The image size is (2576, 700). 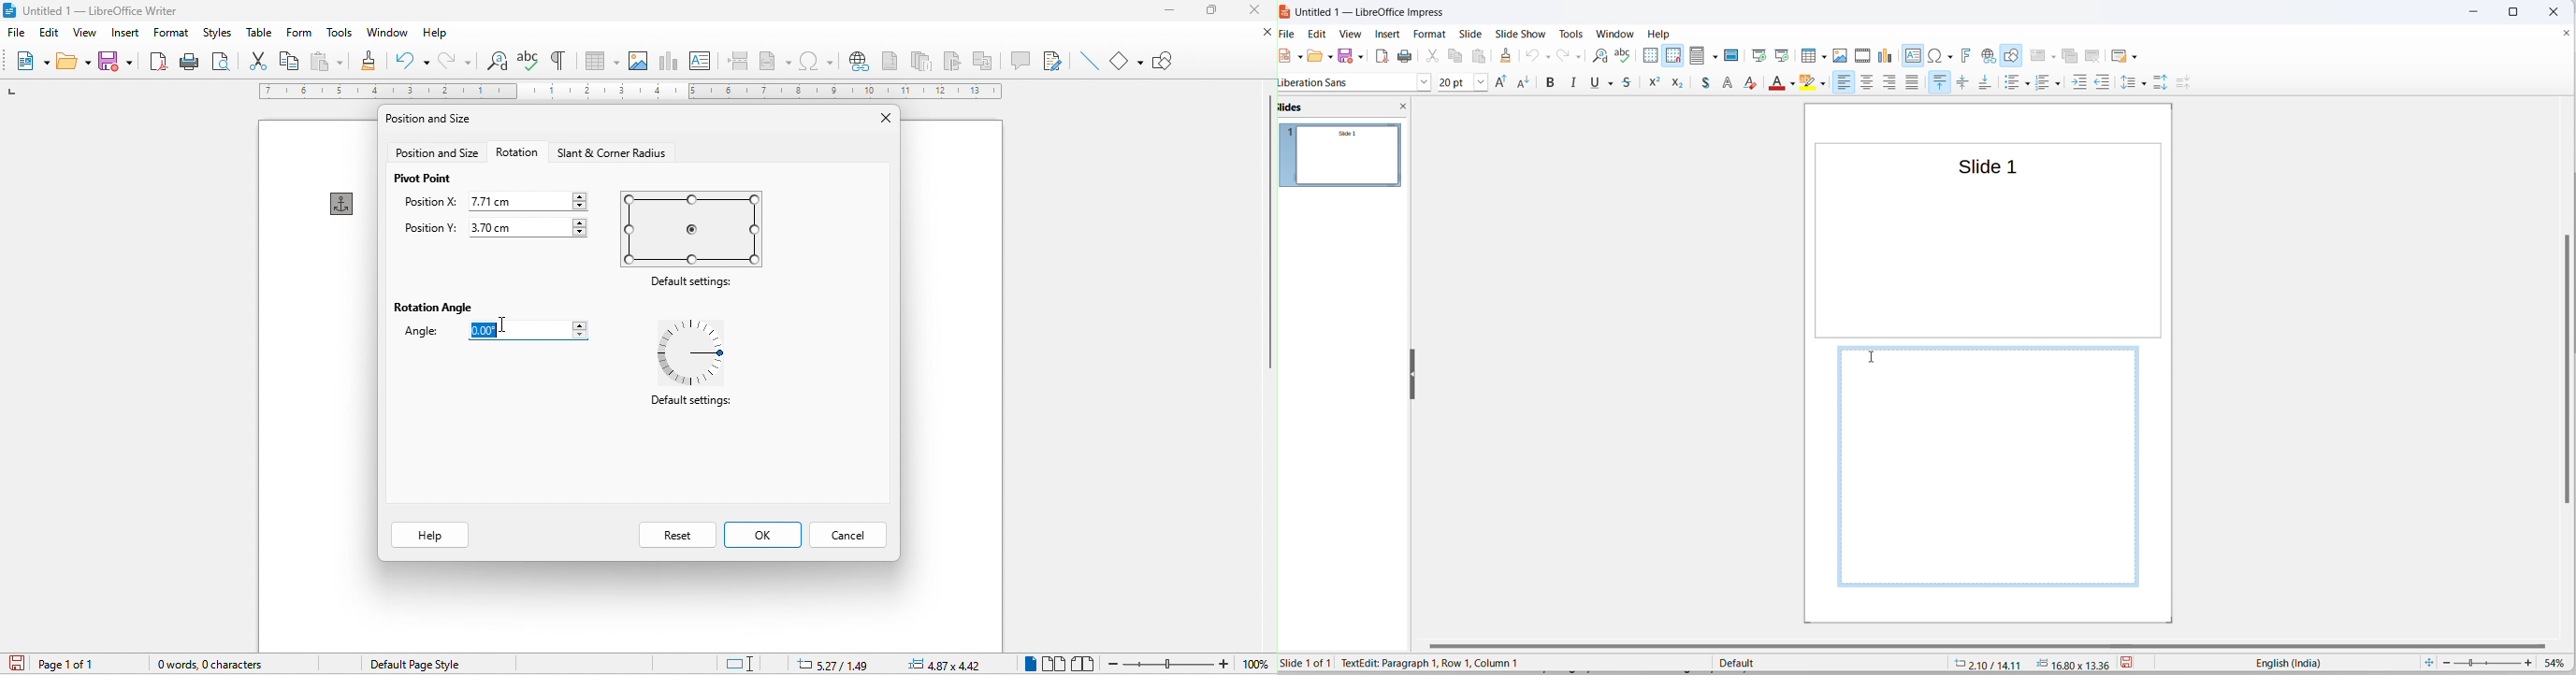 What do you see at coordinates (515, 152) in the screenshot?
I see `rotation` at bounding box center [515, 152].